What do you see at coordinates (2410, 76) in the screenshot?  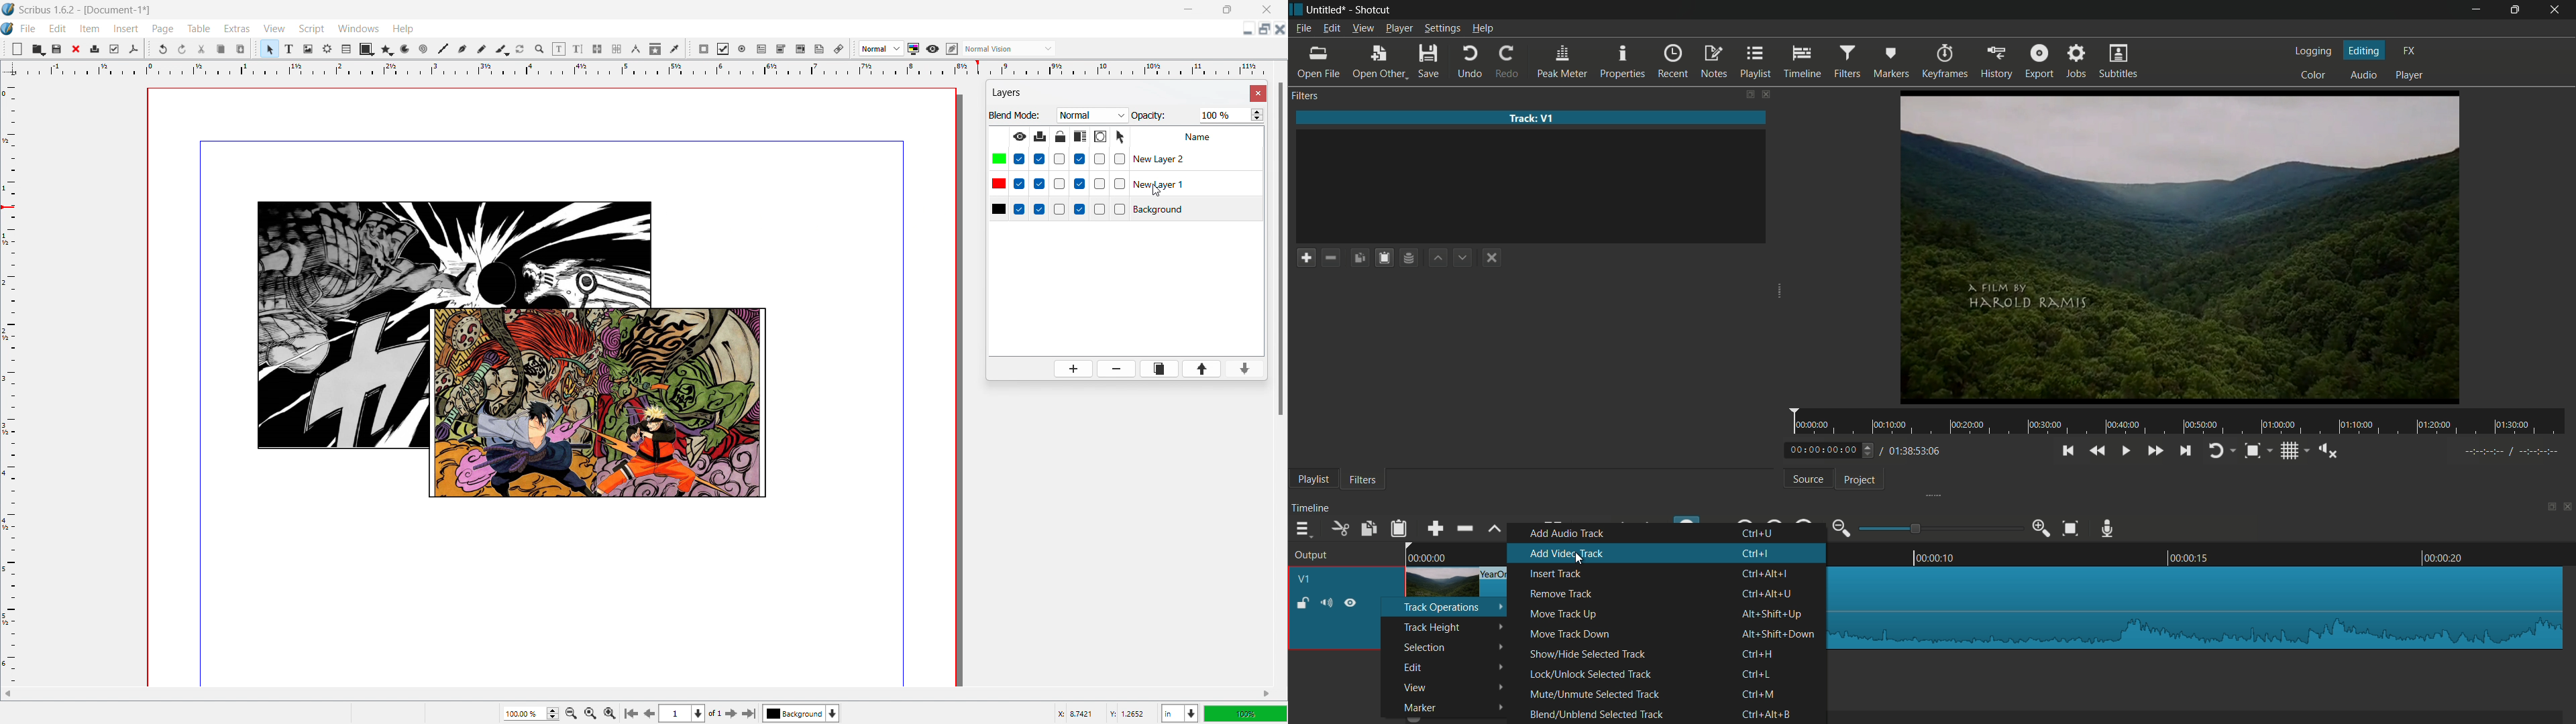 I see `player` at bounding box center [2410, 76].